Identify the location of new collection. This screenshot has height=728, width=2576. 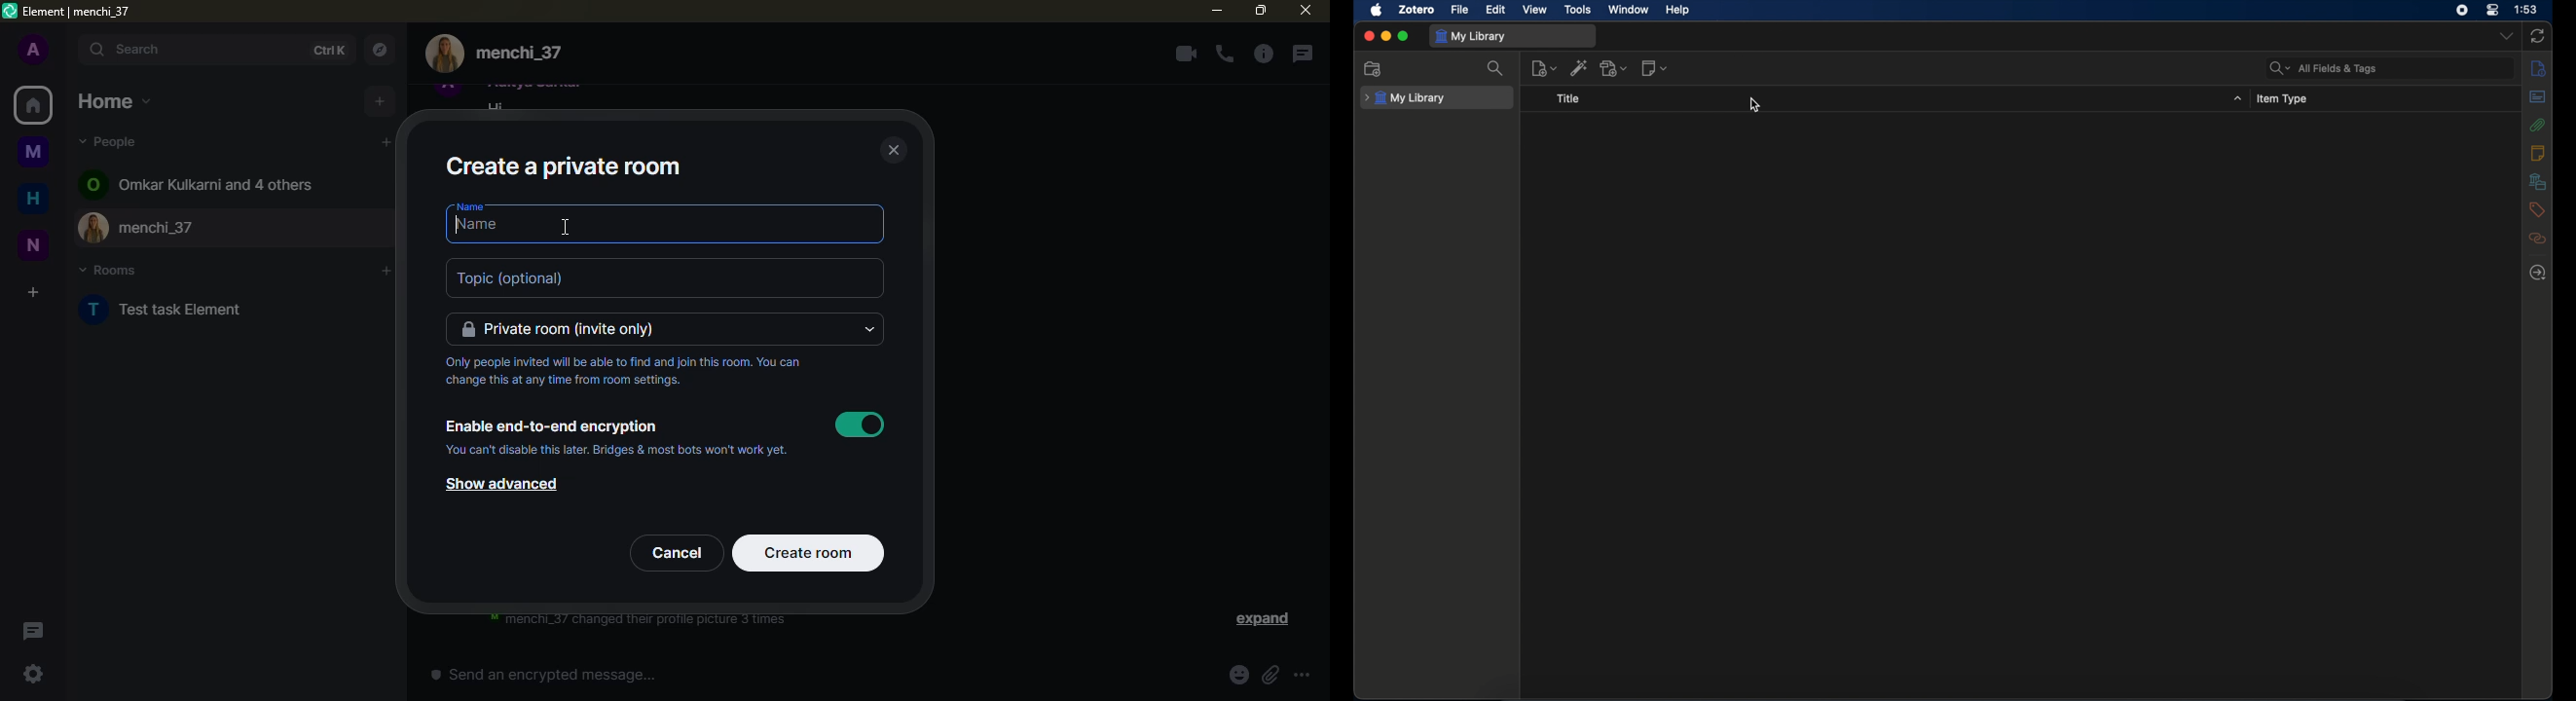
(1373, 69).